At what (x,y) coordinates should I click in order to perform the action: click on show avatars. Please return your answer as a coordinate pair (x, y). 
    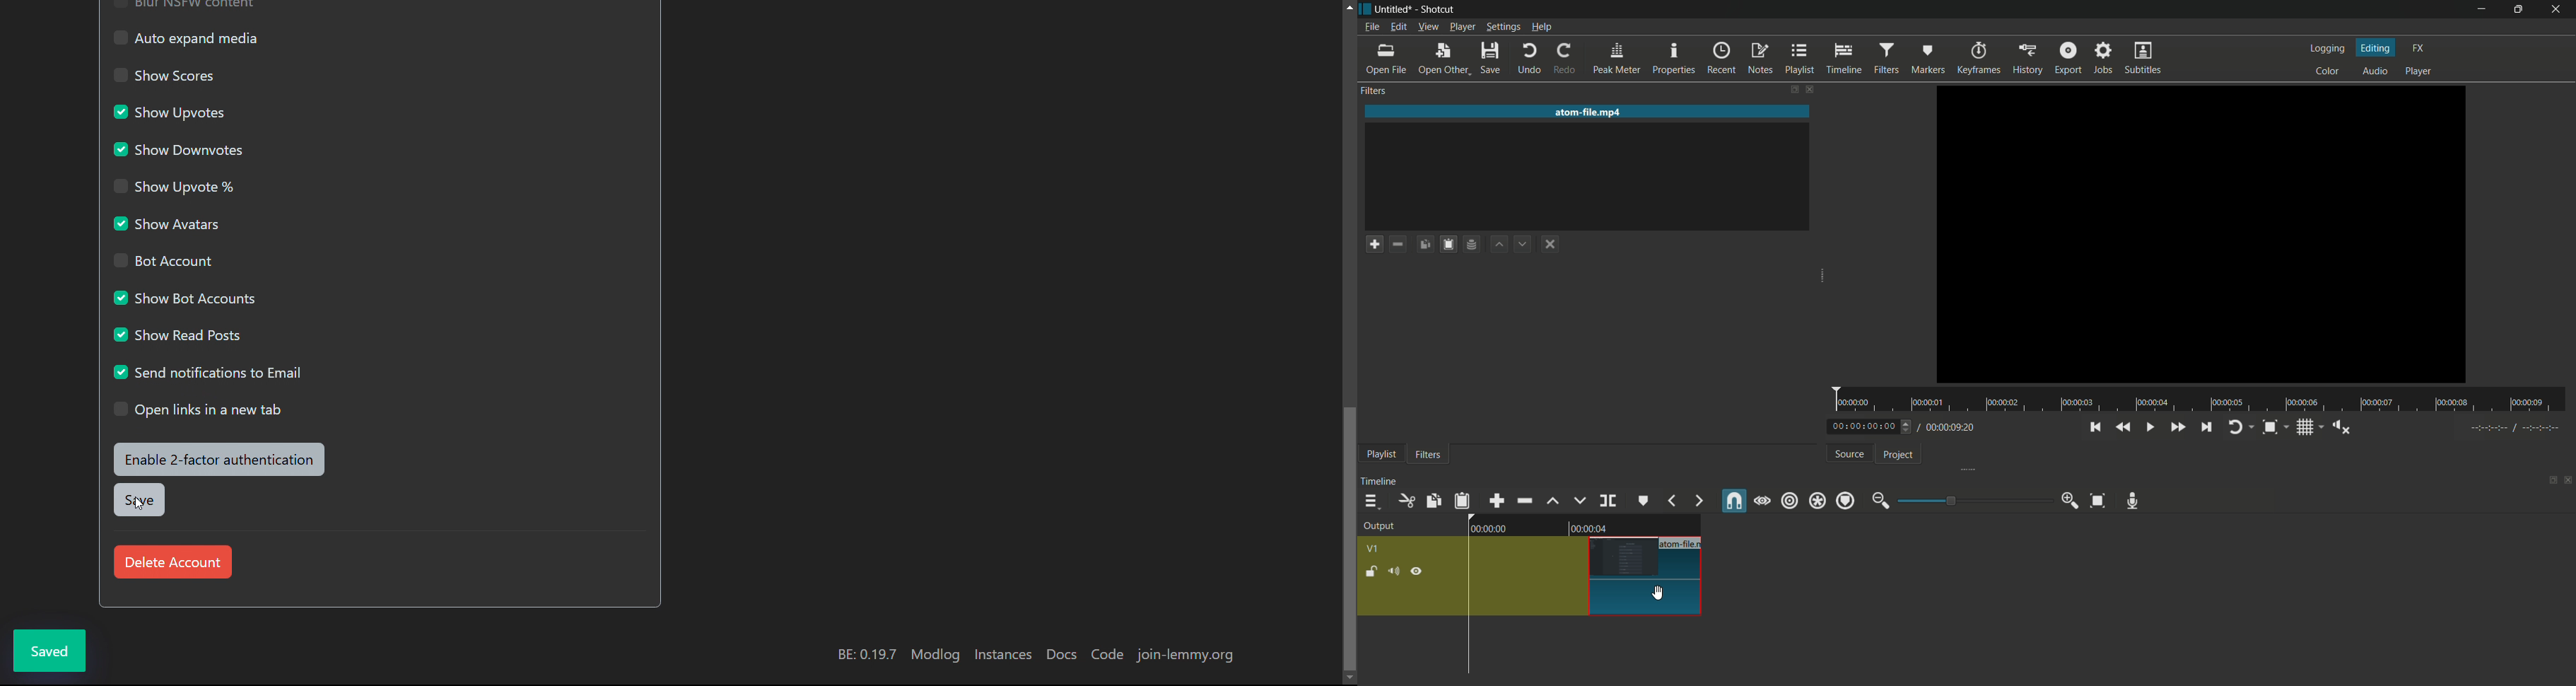
    Looking at the image, I should click on (168, 223).